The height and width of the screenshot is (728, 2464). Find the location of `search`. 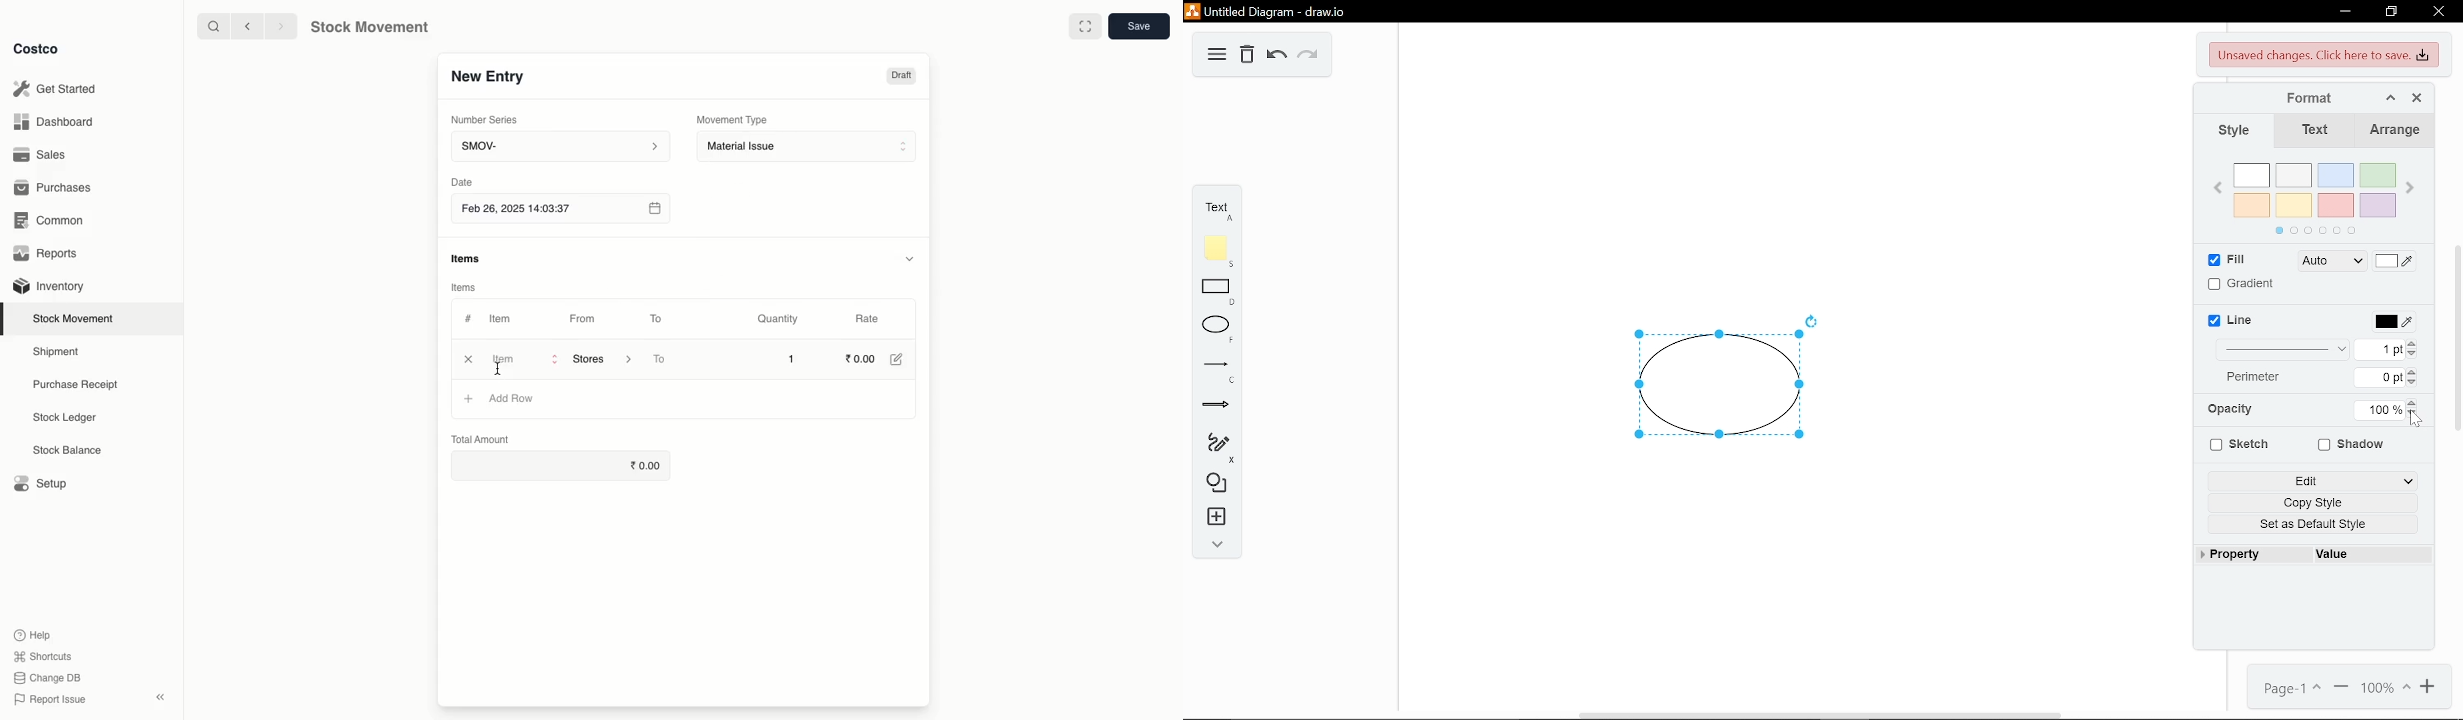

search is located at coordinates (215, 27).